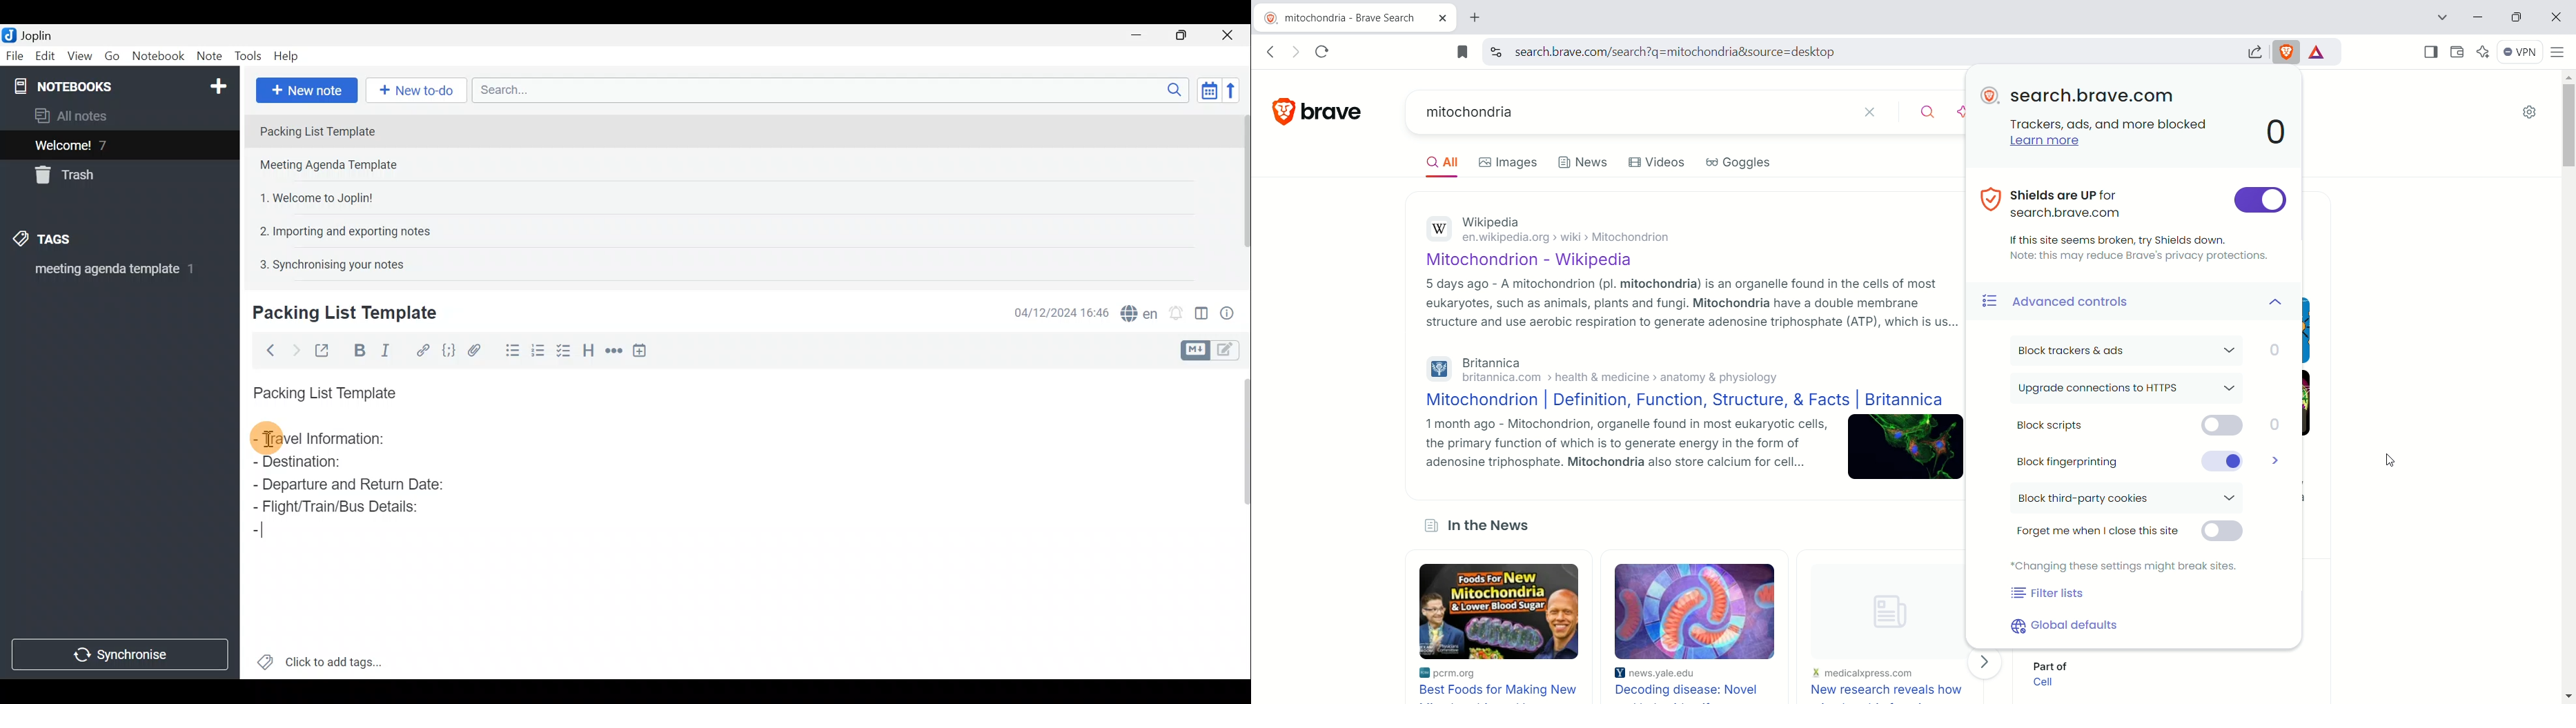 The width and height of the screenshot is (2576, 728). What do you see at coordinates (327, 263) in the screenshot?
I see `Note 5` at bounding box center [327, 263].